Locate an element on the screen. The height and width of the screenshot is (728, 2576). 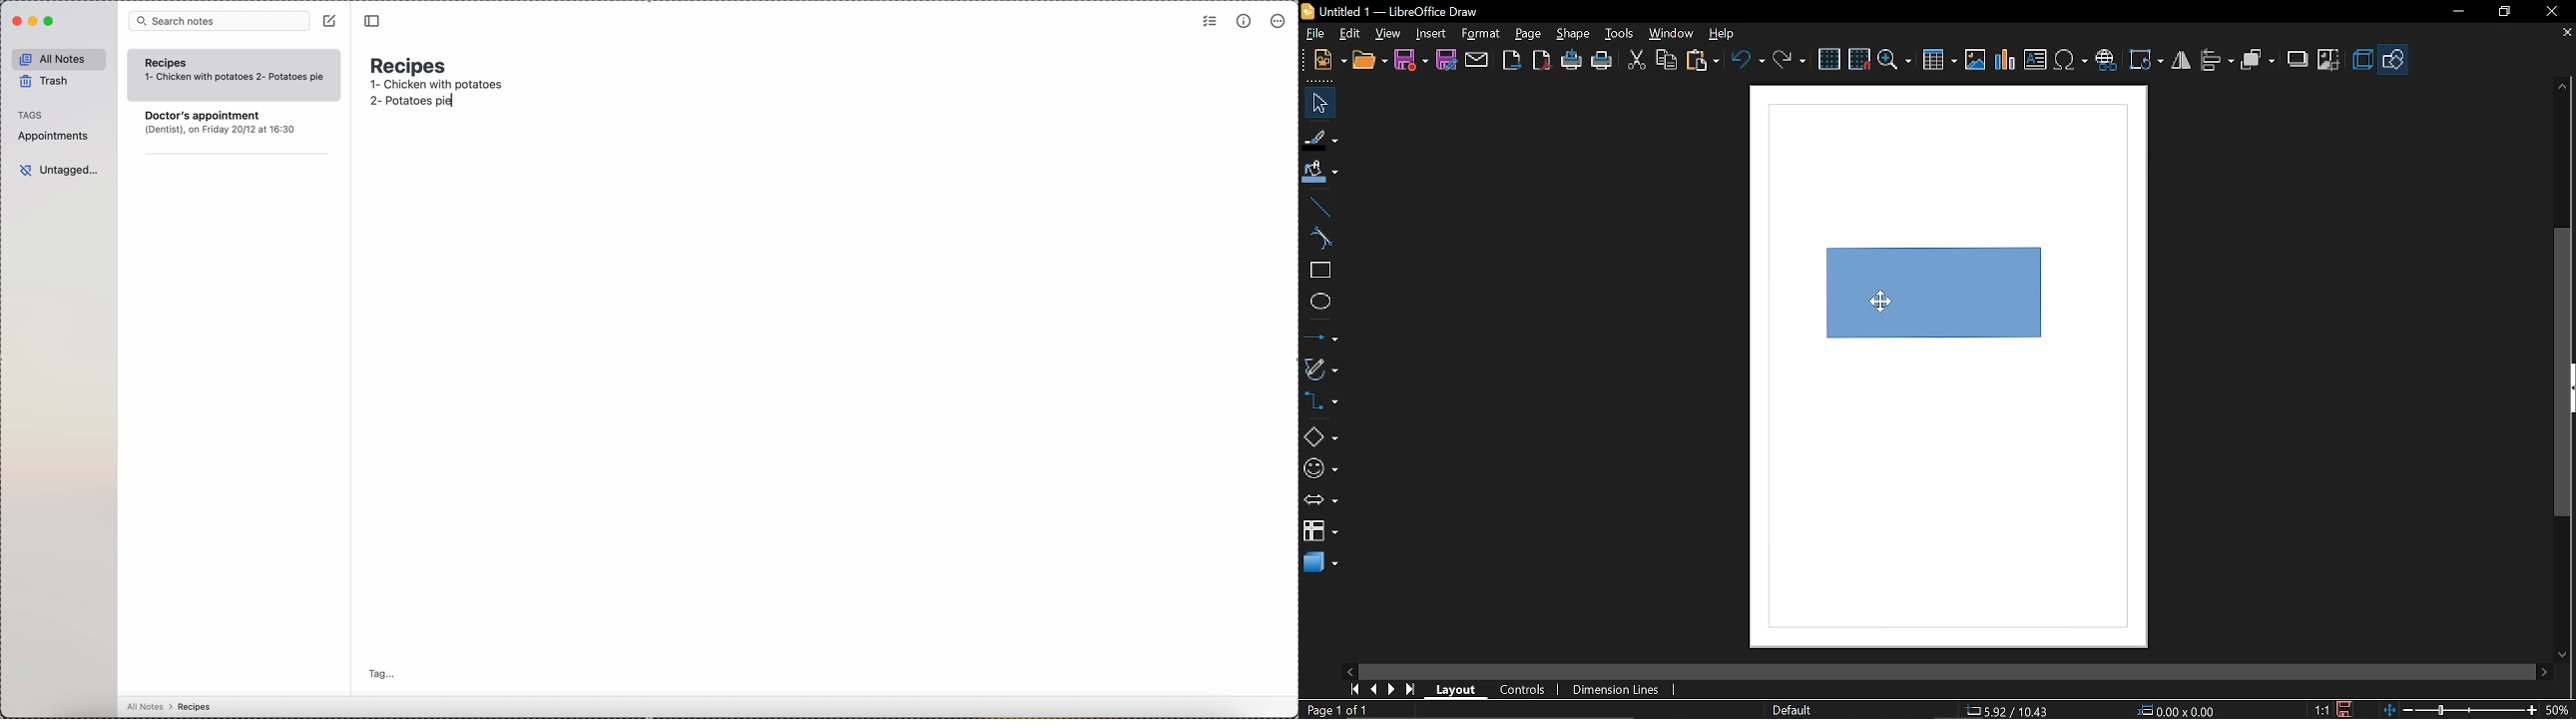
Grid is located at coordinates (1830, 60).